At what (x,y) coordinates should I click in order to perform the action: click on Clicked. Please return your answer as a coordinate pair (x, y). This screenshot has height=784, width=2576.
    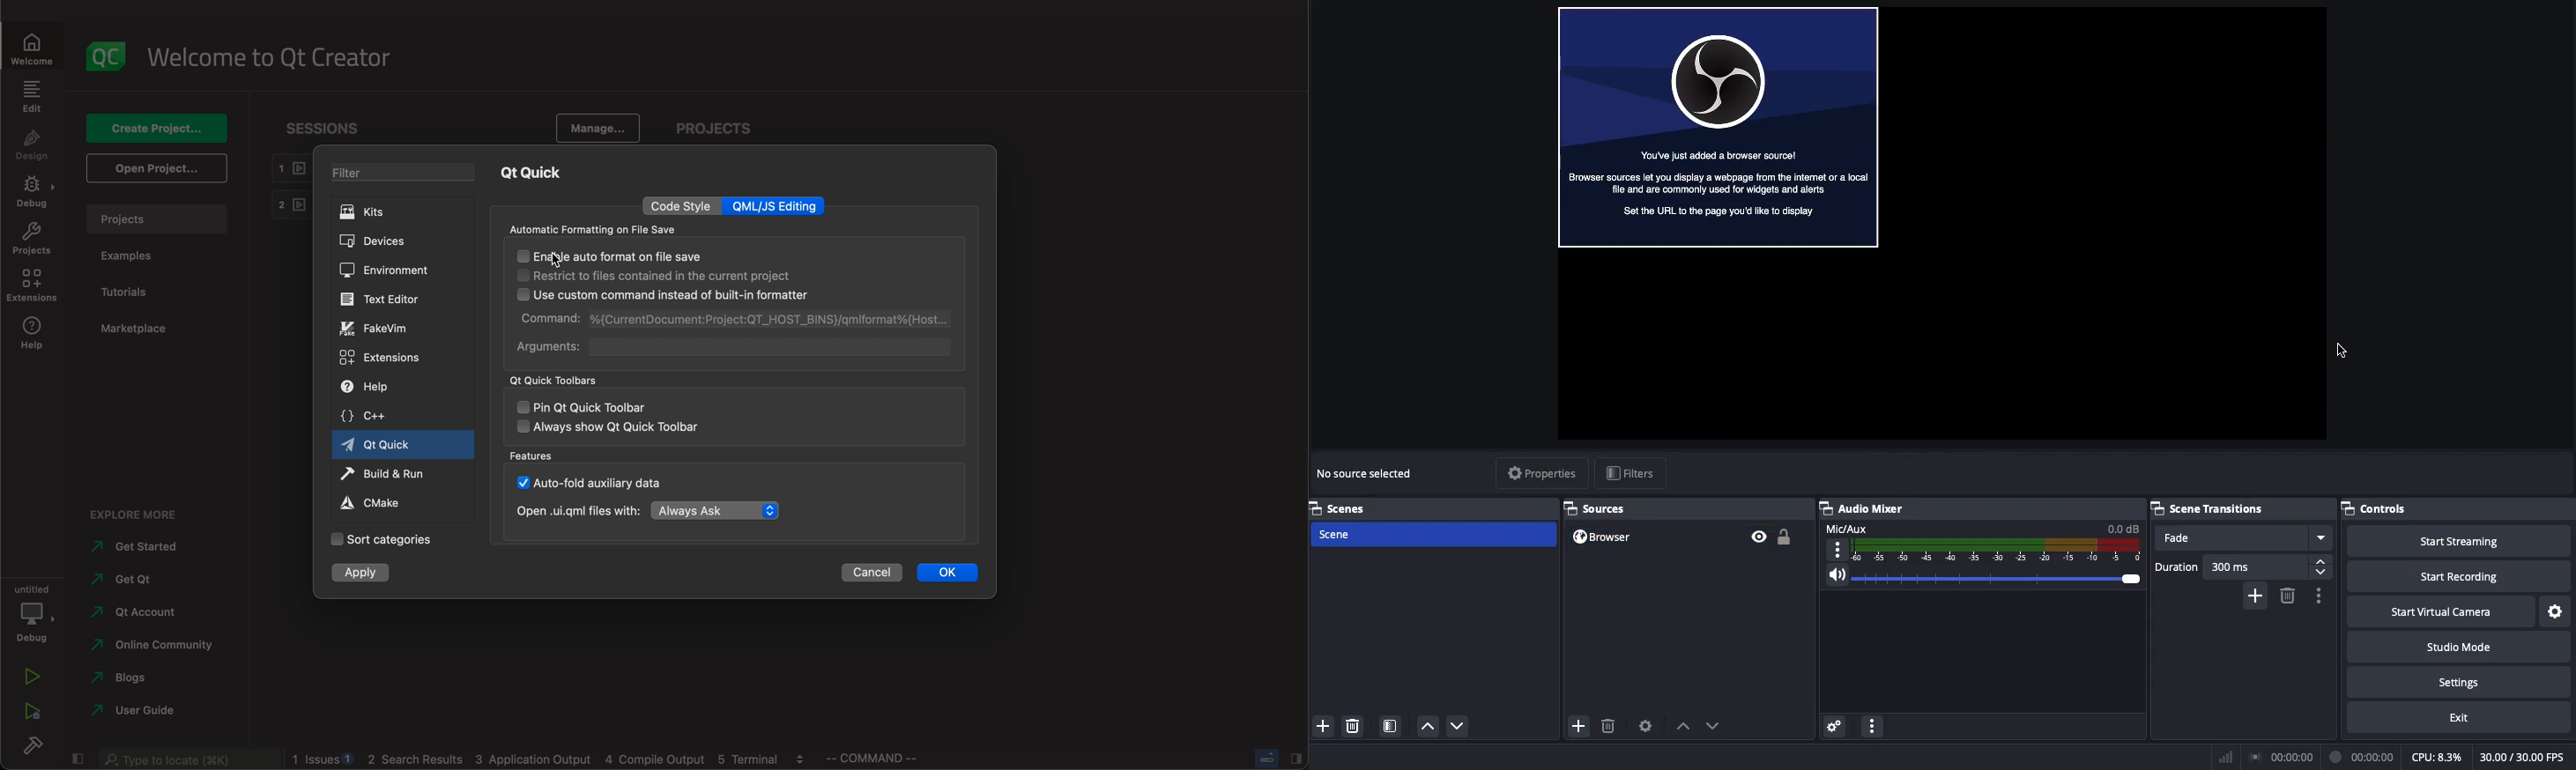
    Looking at the image, I should click on (2344, 352).